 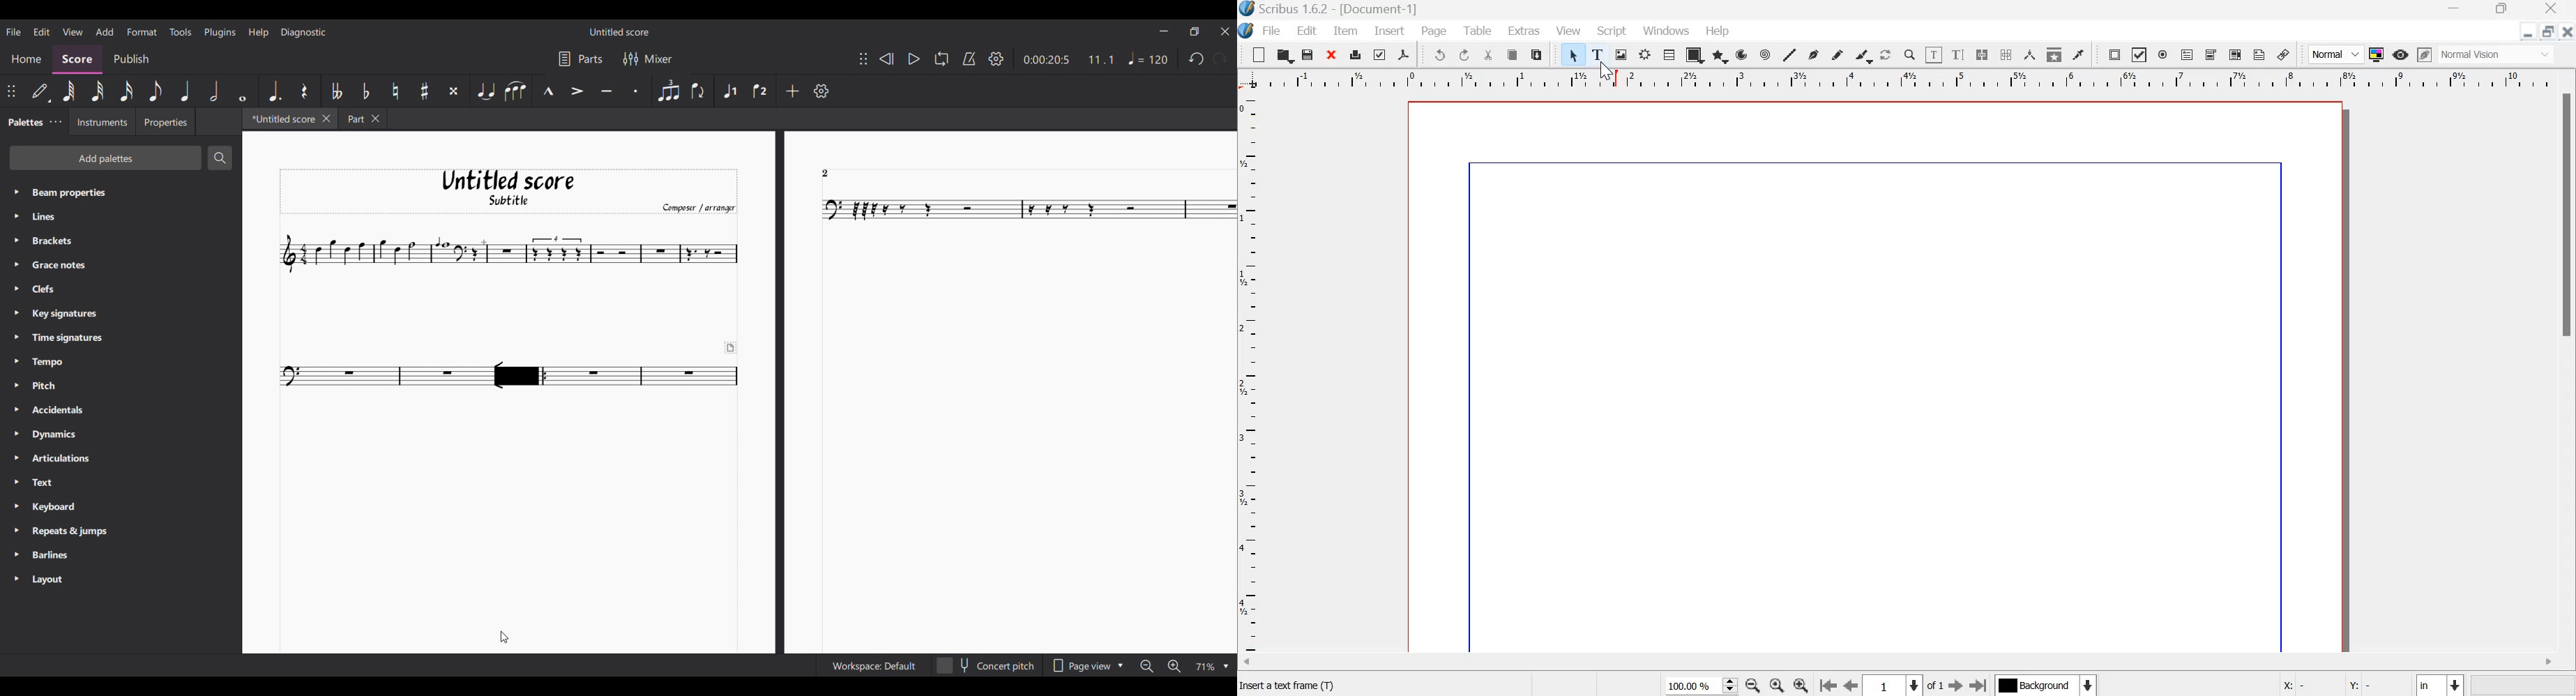 I want to click on View menu, so click(x=73, y=32).